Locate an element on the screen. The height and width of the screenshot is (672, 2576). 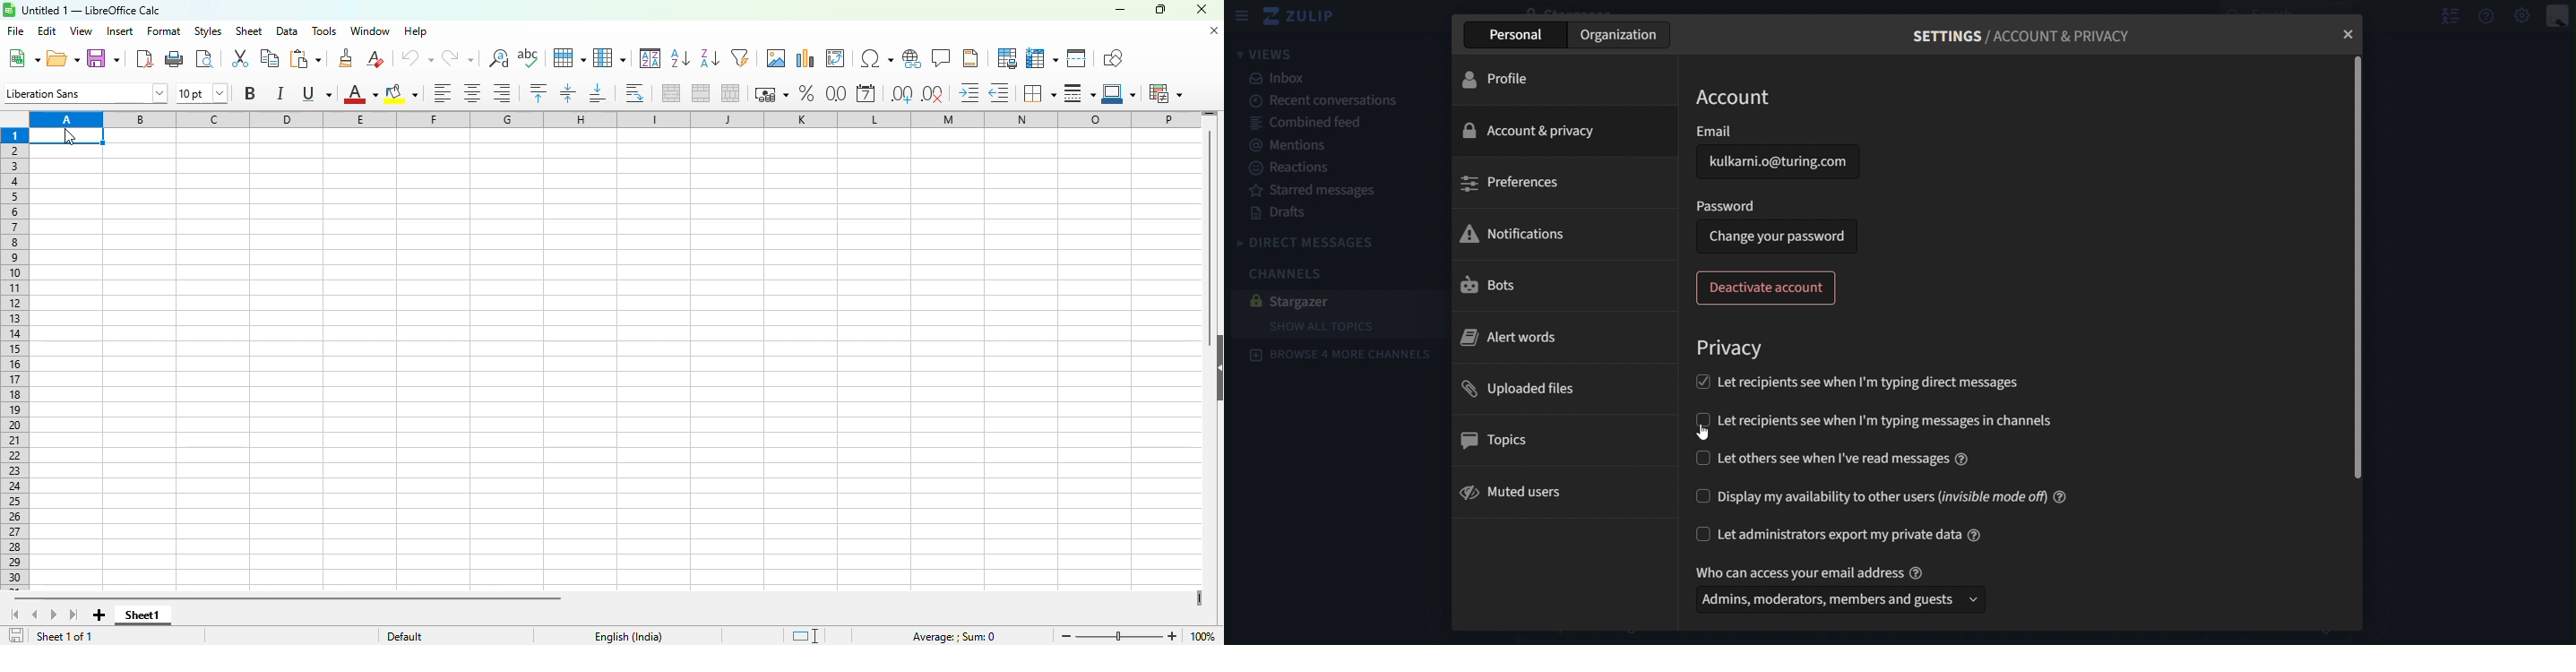
let recipients see when I'm typing messages in channels is located at coordinates (1877, 421).